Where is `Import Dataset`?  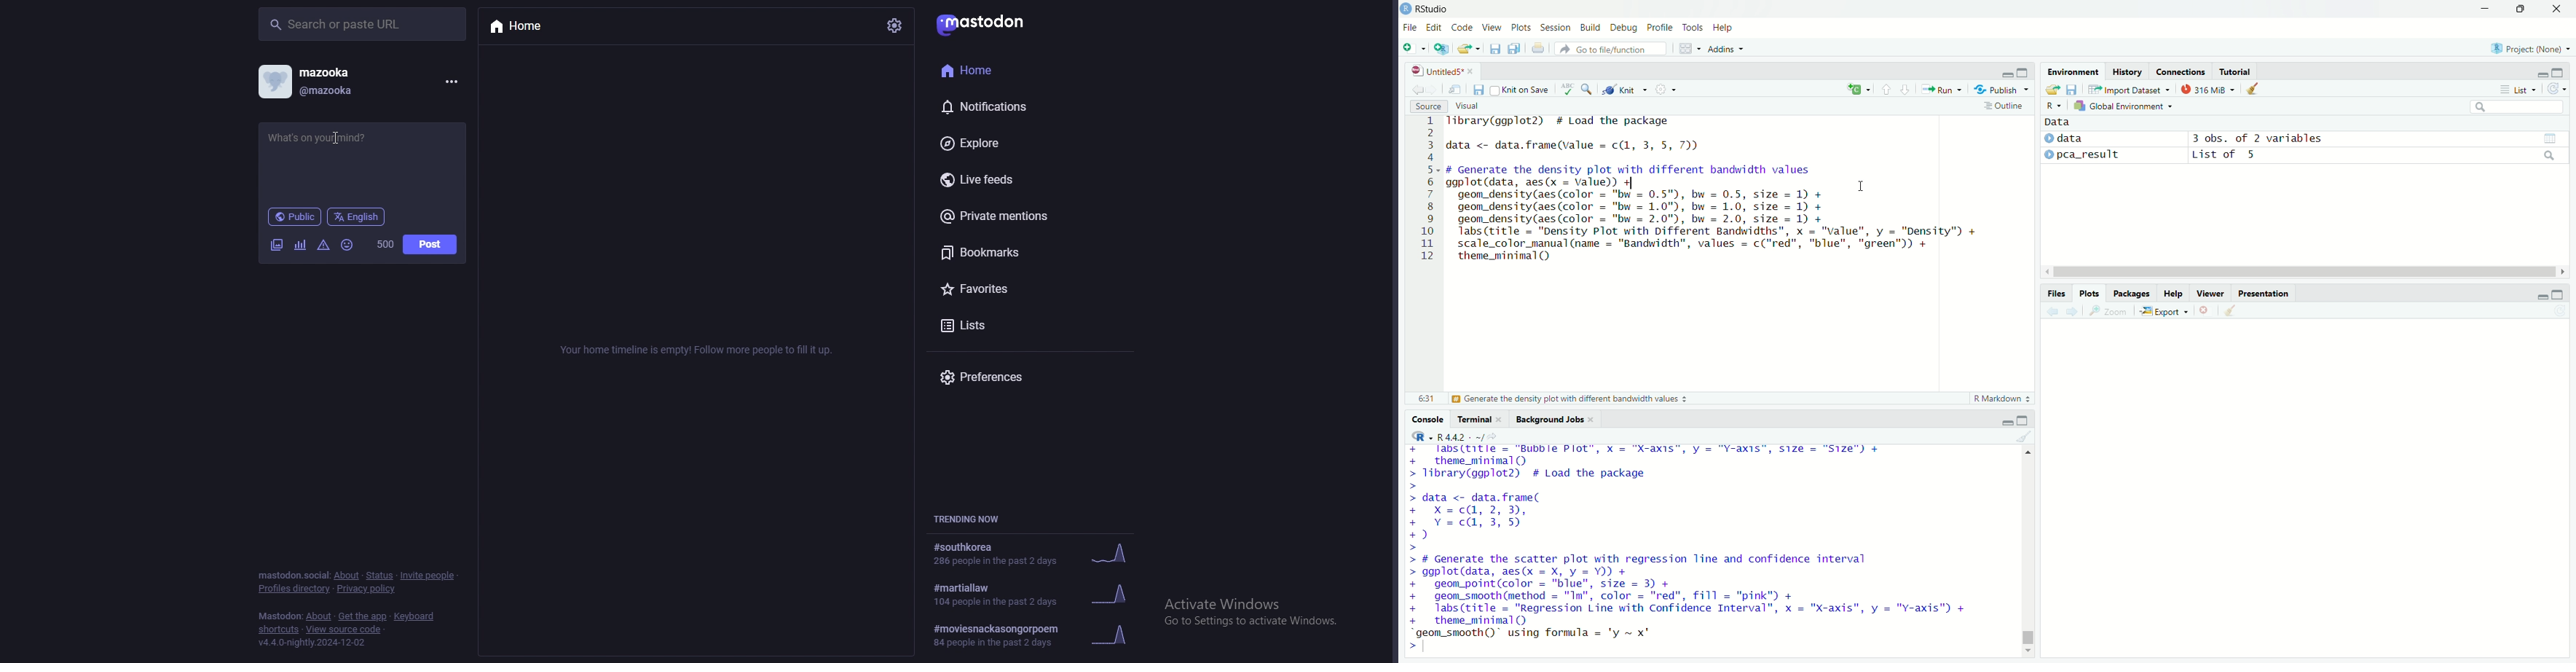
Import Dataset is located at coordinates (2130, 89).